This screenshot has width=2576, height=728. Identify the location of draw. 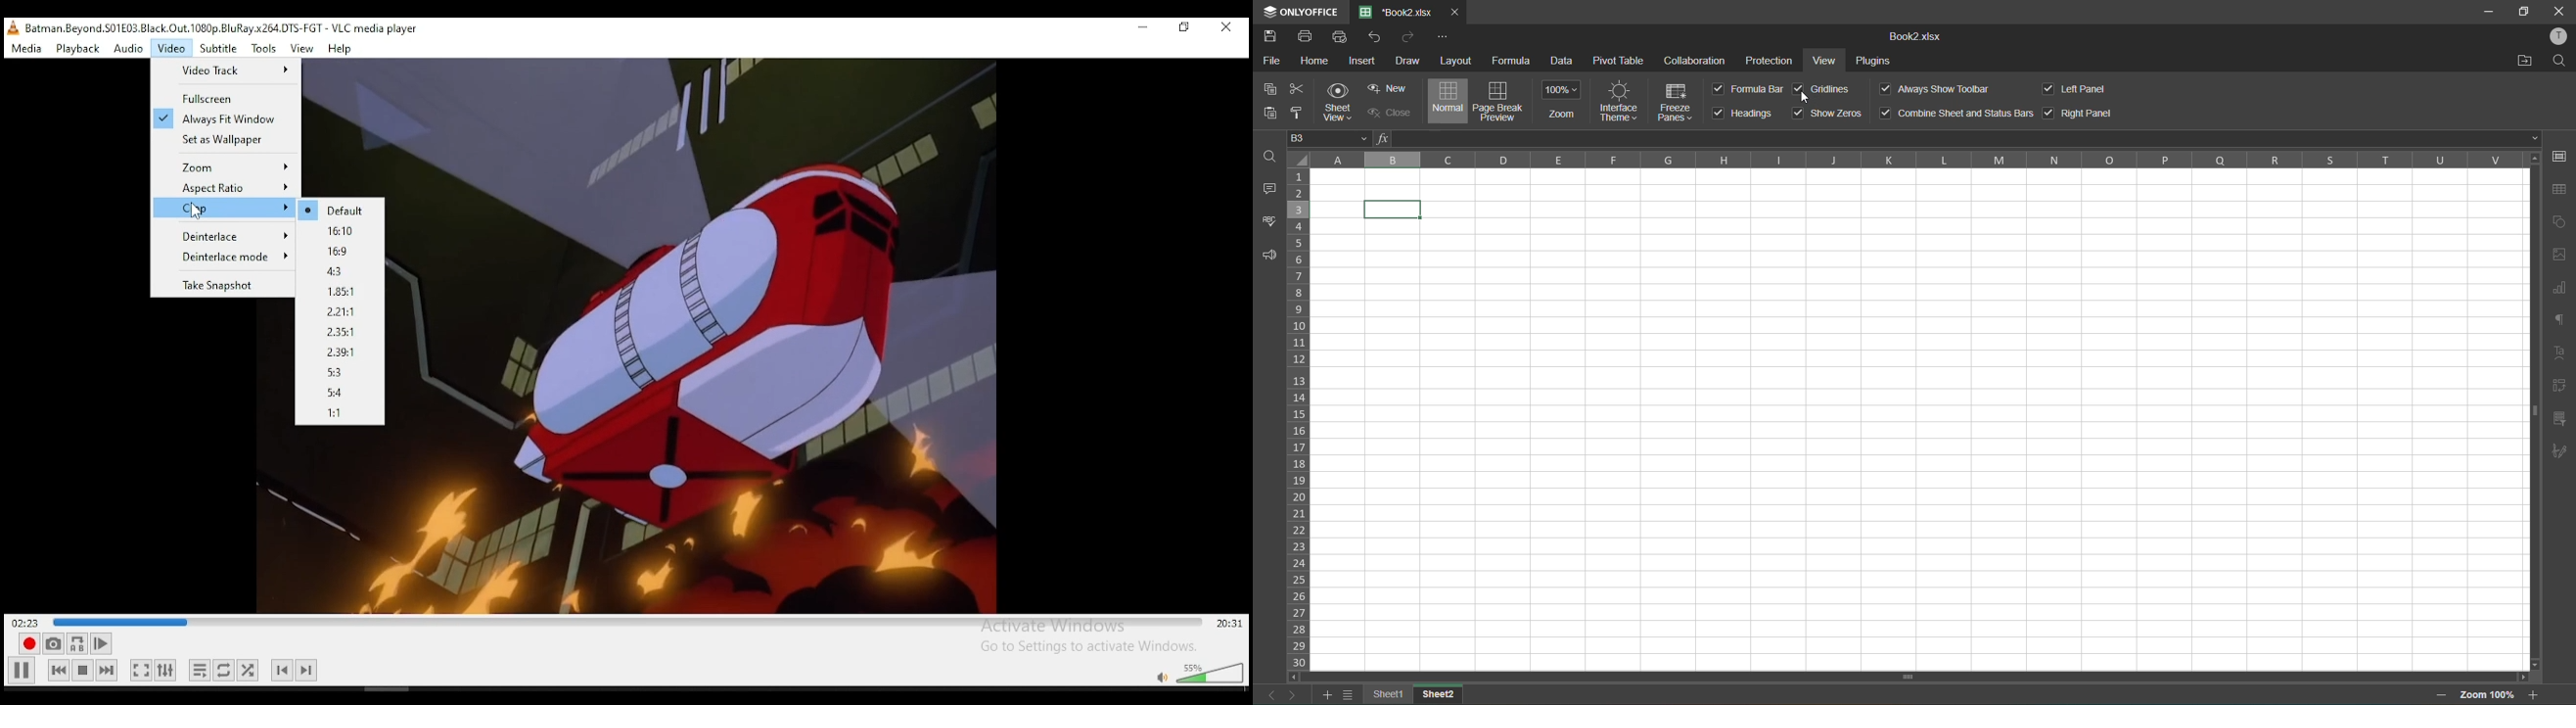
(1409, 61).